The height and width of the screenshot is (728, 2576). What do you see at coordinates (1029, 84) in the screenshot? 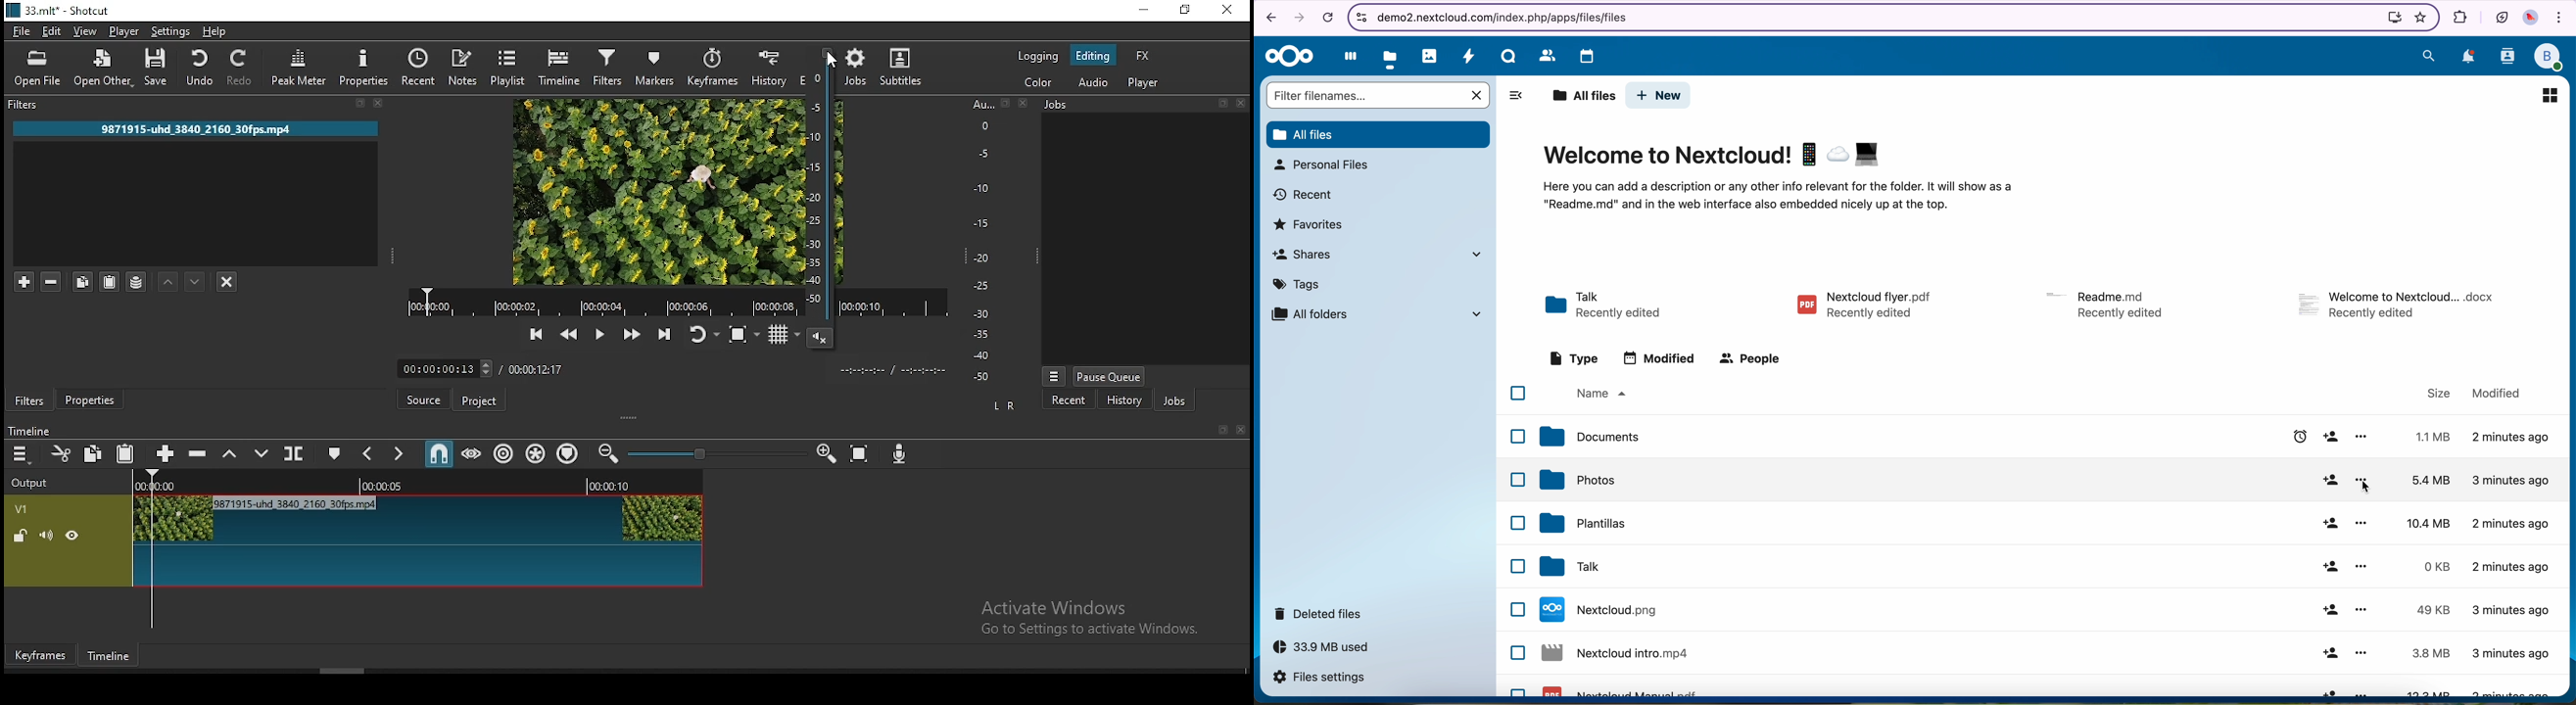
I see `color` at bounding box center [1029, 84].